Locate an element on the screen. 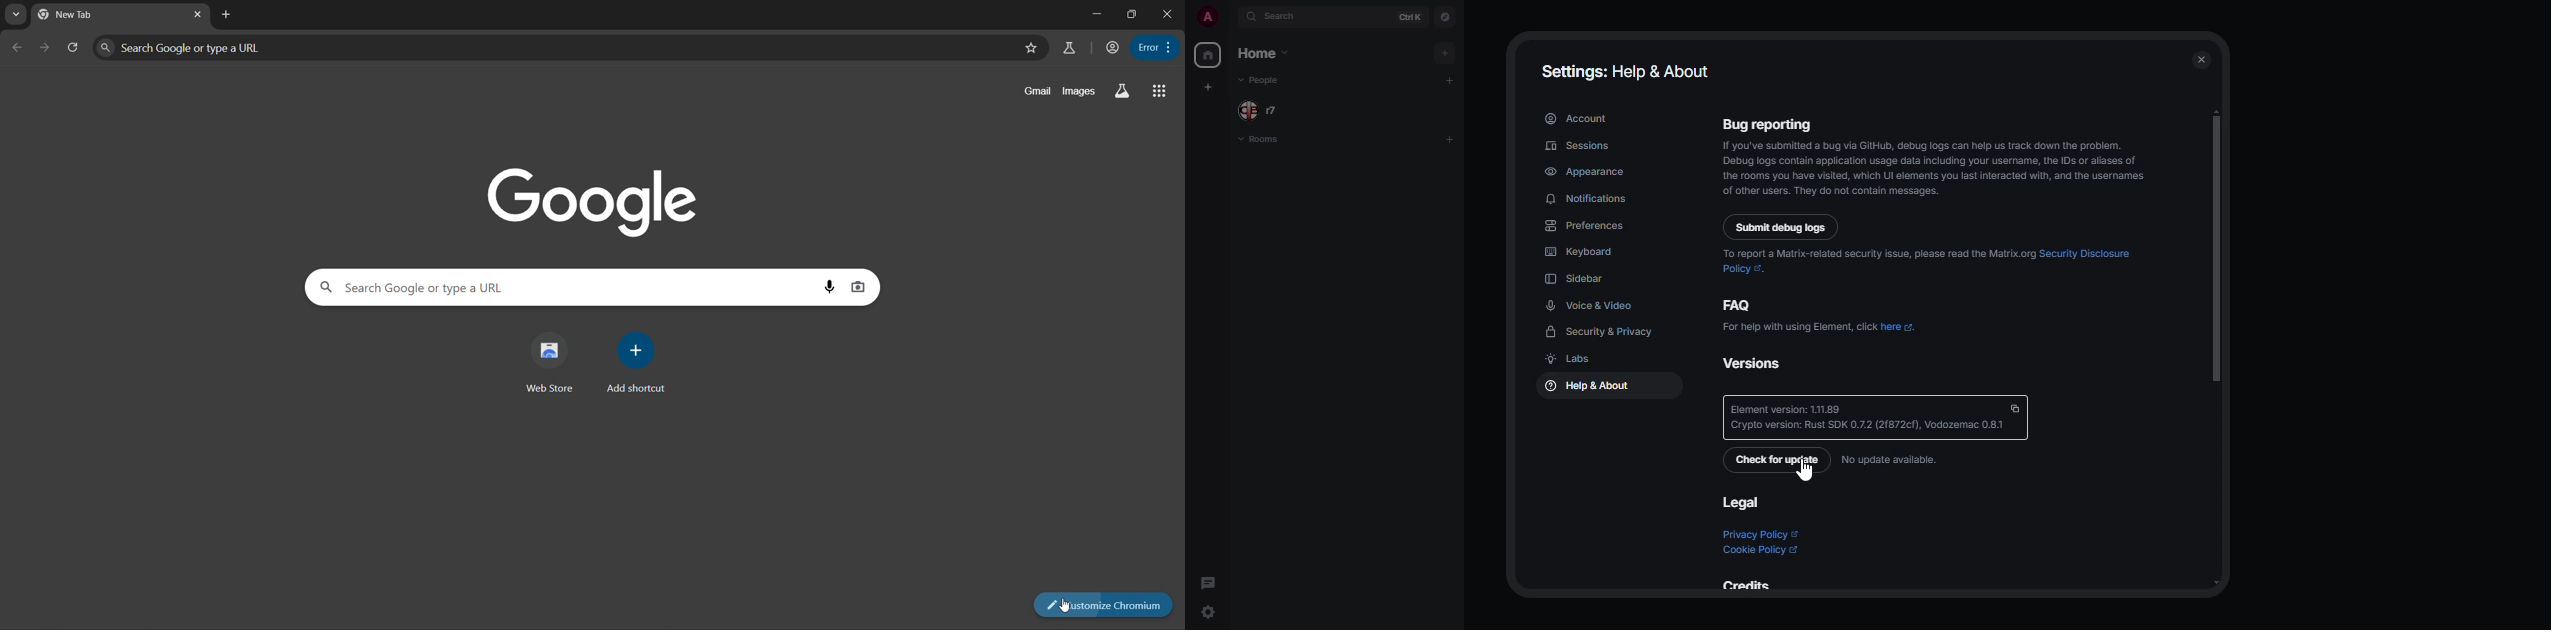 The height and width of the screenshot is (644, 2576). bookmark page is located at coordinates (1033, 48).